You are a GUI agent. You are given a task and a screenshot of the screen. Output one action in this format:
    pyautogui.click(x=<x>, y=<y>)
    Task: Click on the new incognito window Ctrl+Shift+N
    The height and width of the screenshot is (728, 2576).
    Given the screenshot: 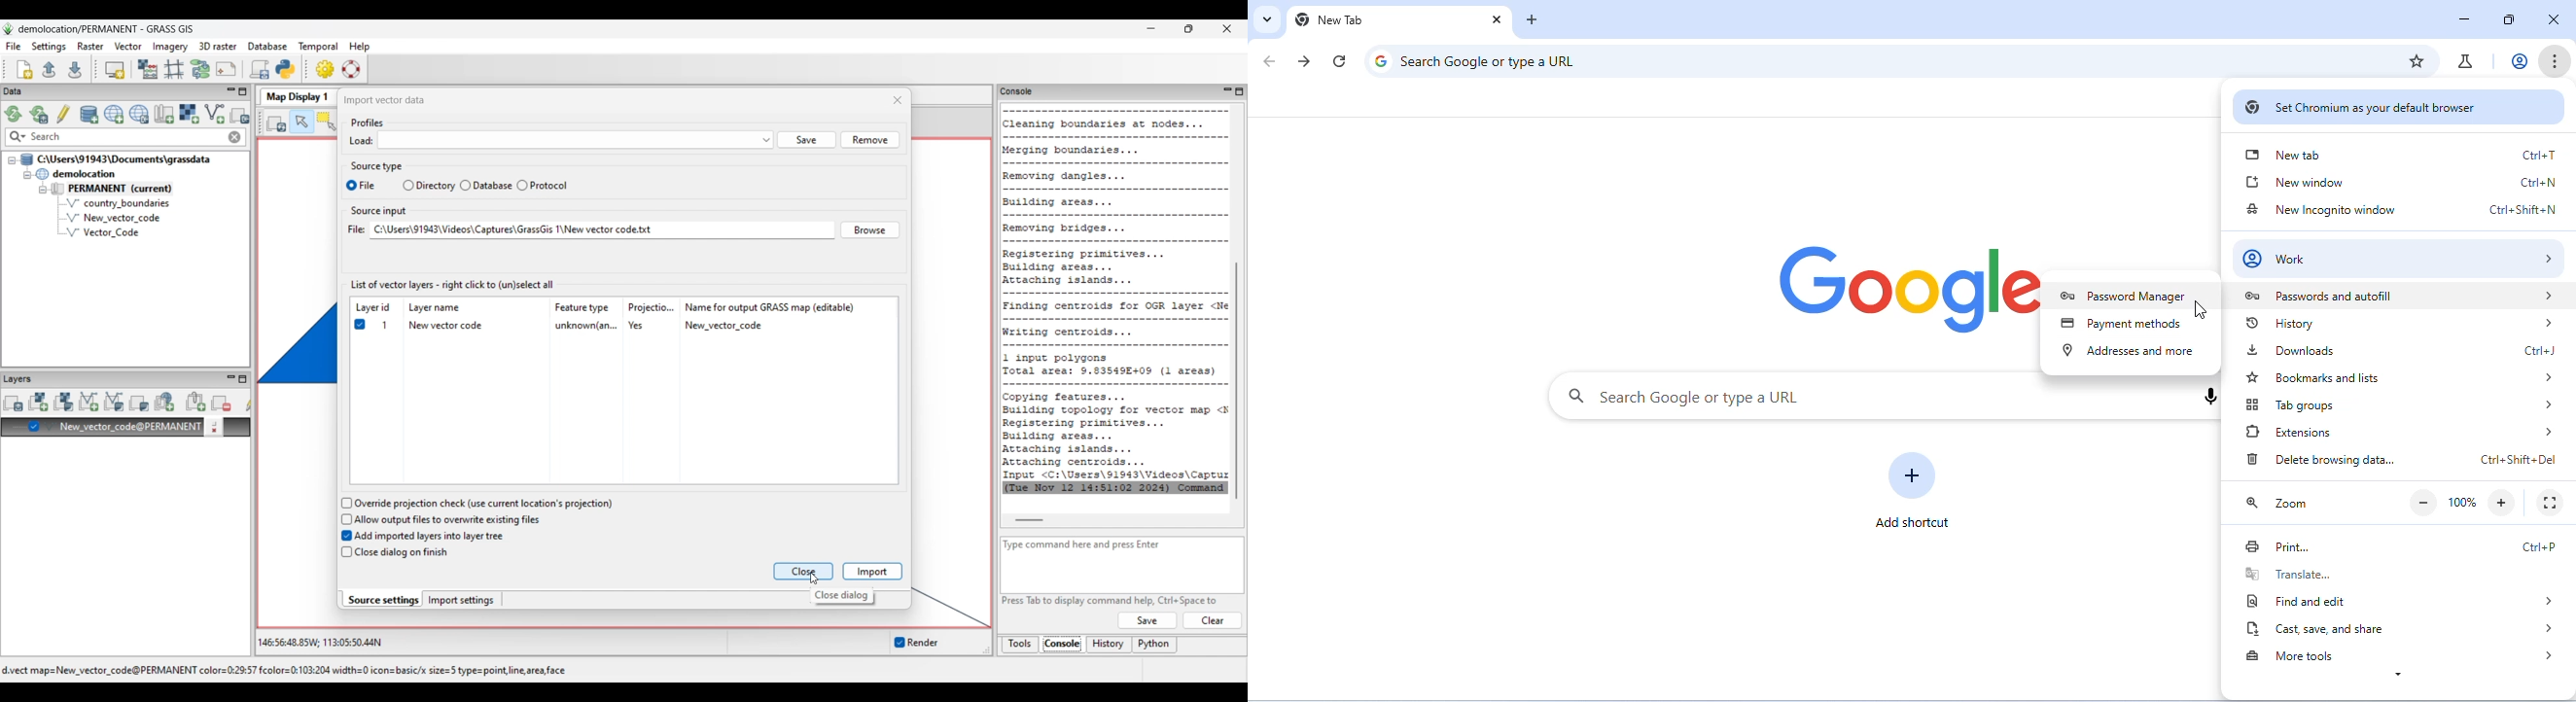 What is the action you would take?
    pyautogui.click(x=2400, y=210)
    